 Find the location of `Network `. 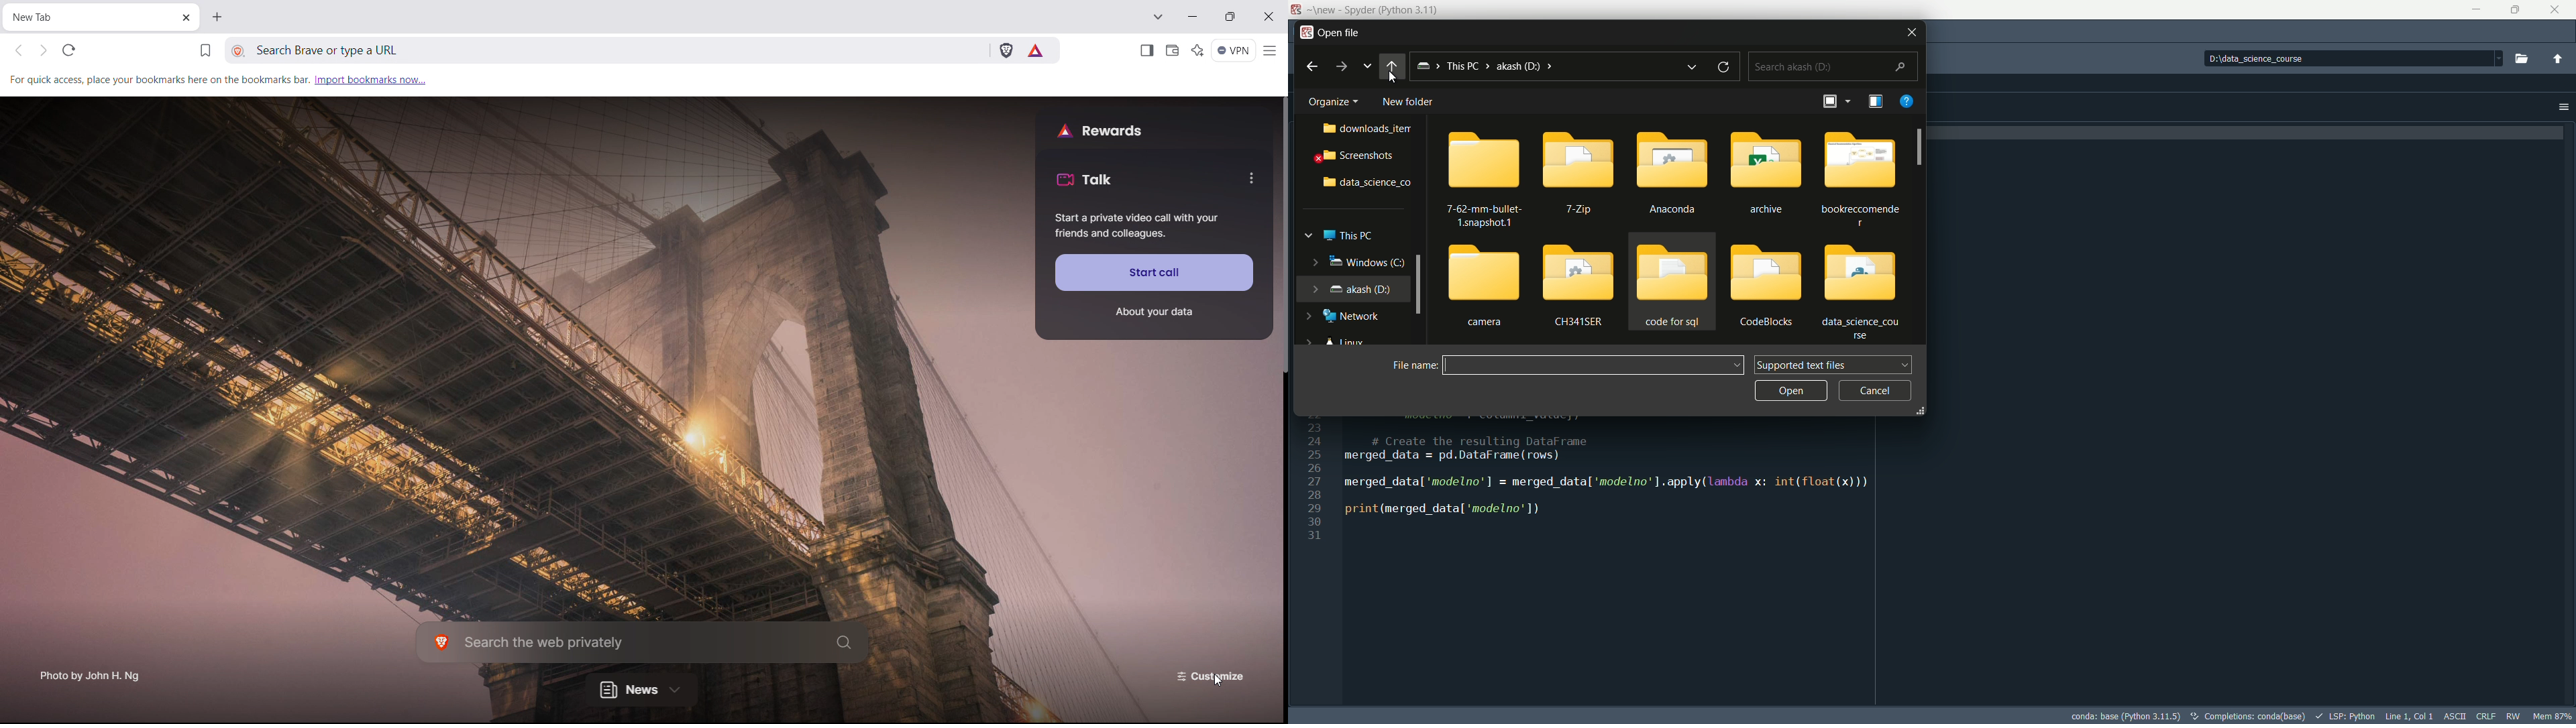

Network  is located at coordinates (1354, 316).